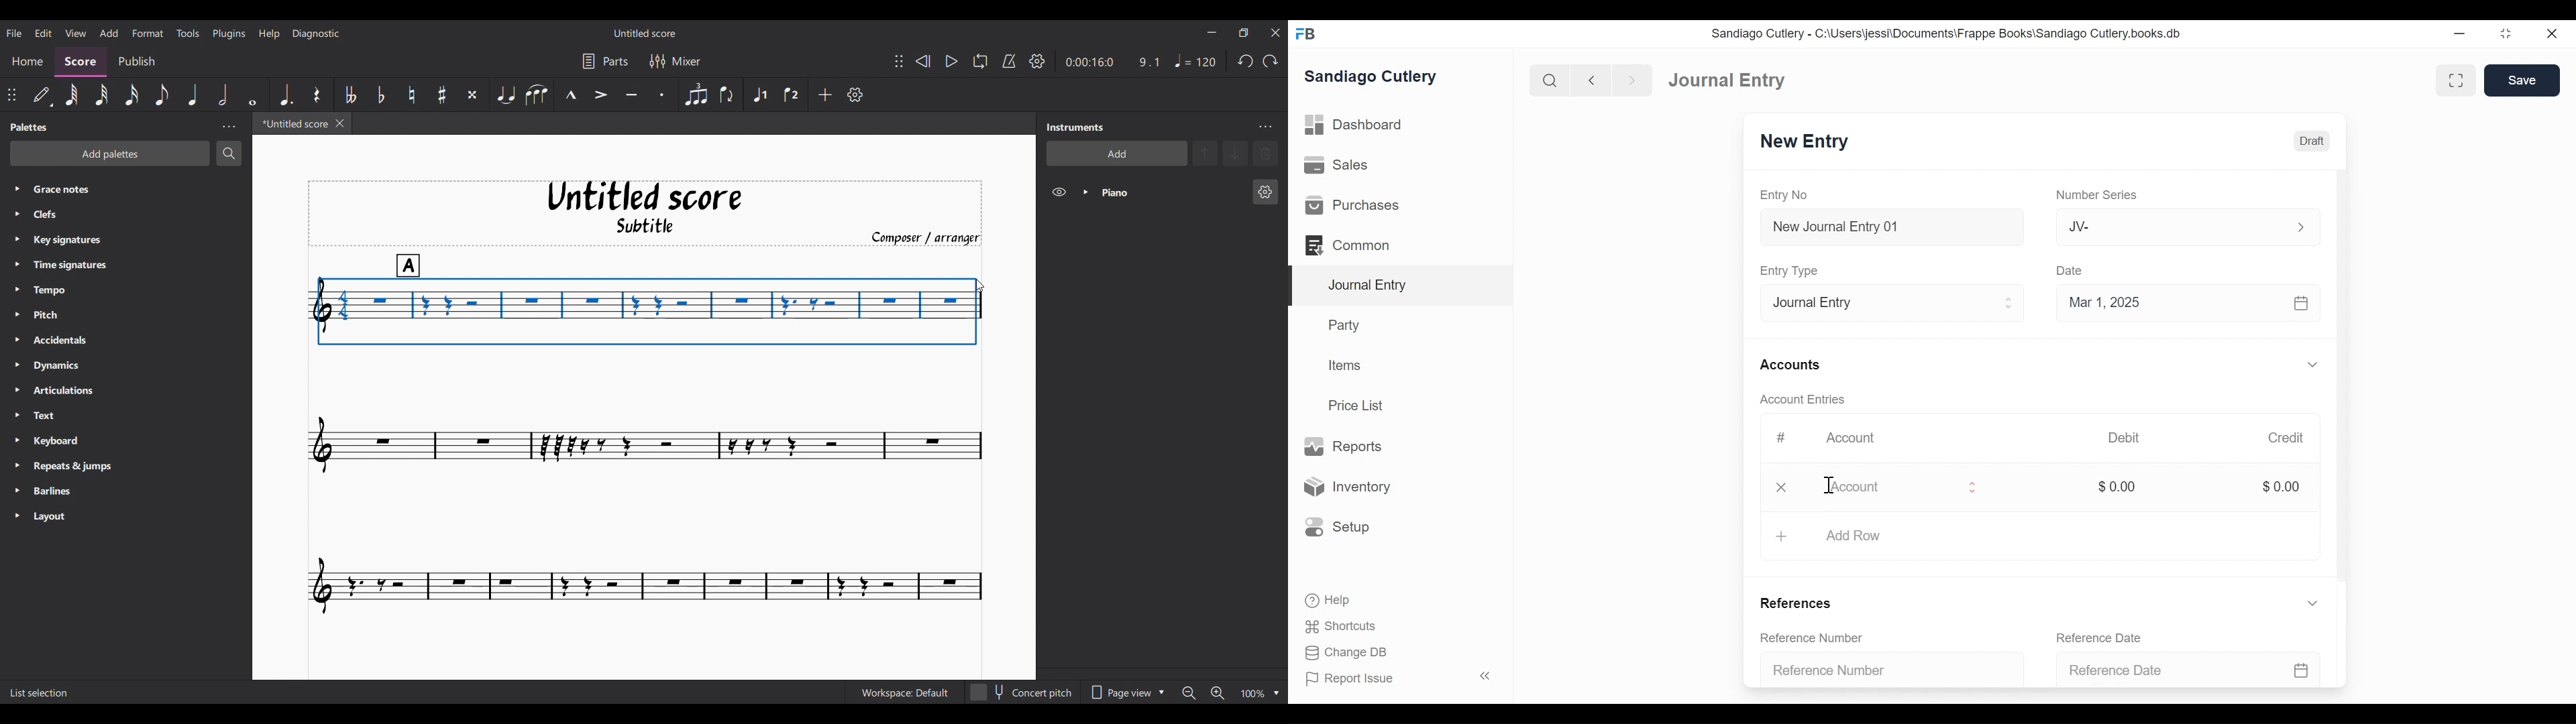 Image resolution: width=2576 pixels, height=728 pixels. Describe the element at coordinates (1276, 693) in the screenshot. I see `Zoom options` at that location.